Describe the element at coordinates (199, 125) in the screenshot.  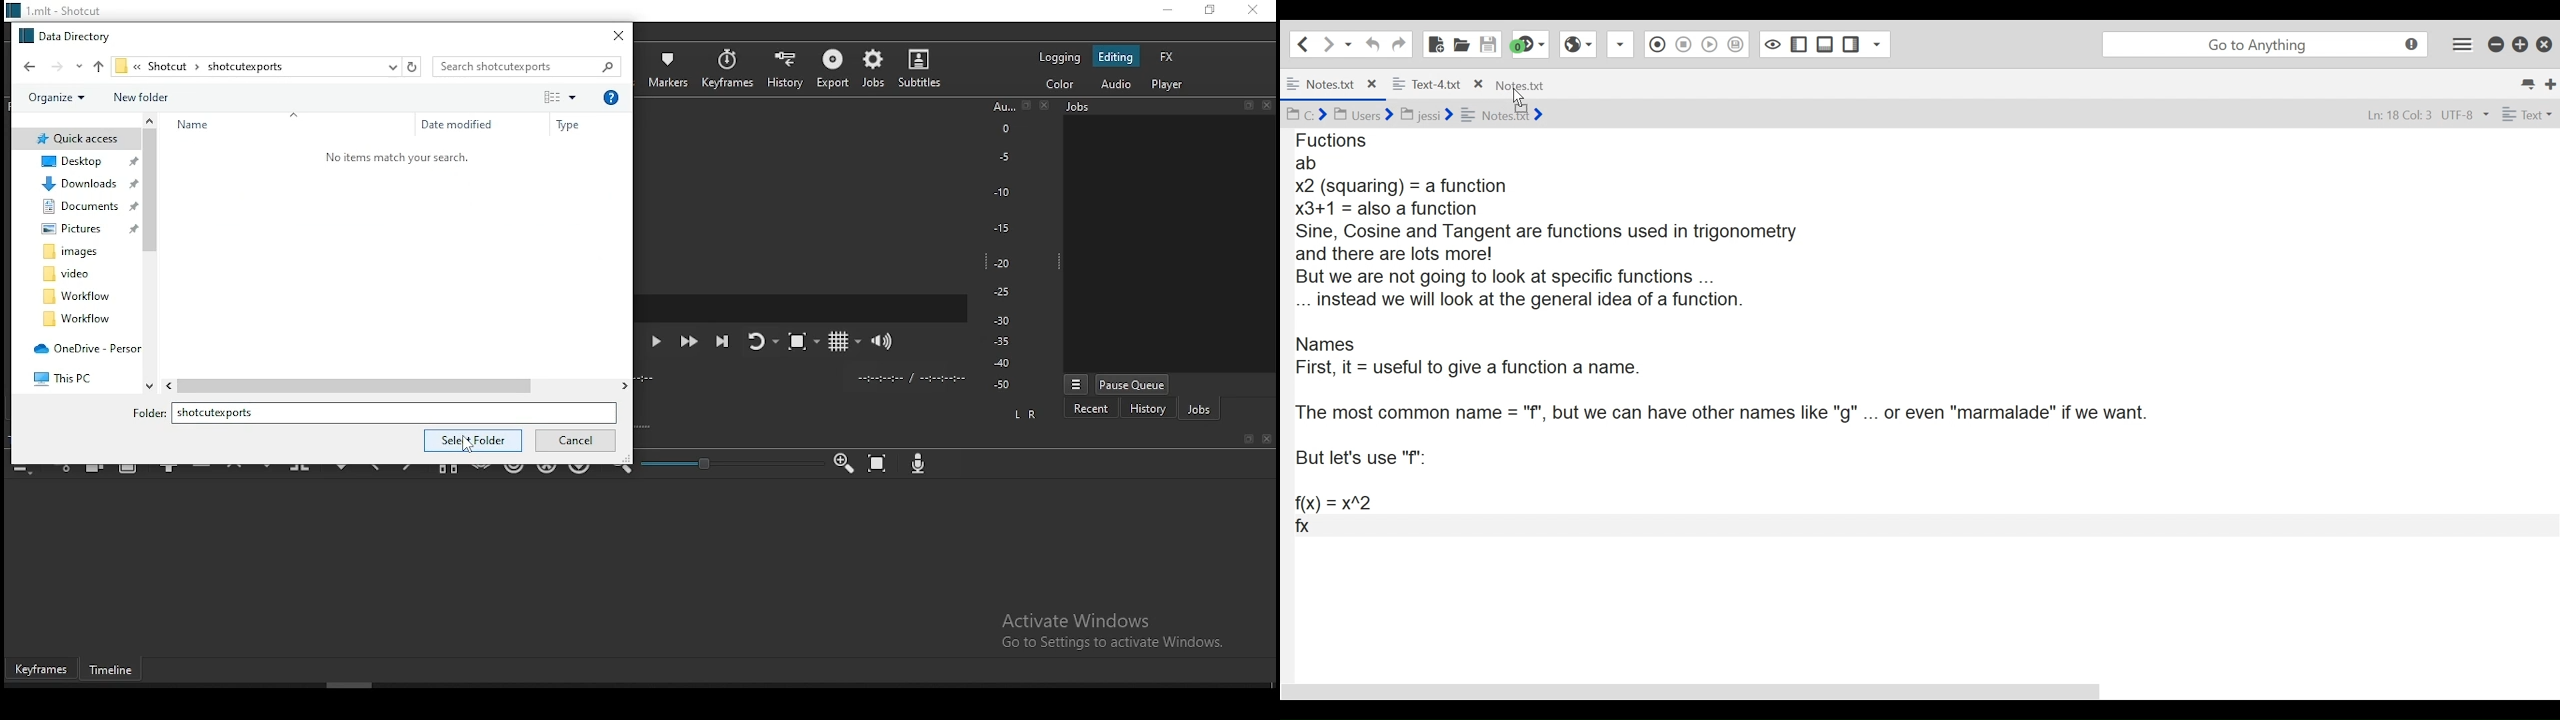
I see `Name` at that location.